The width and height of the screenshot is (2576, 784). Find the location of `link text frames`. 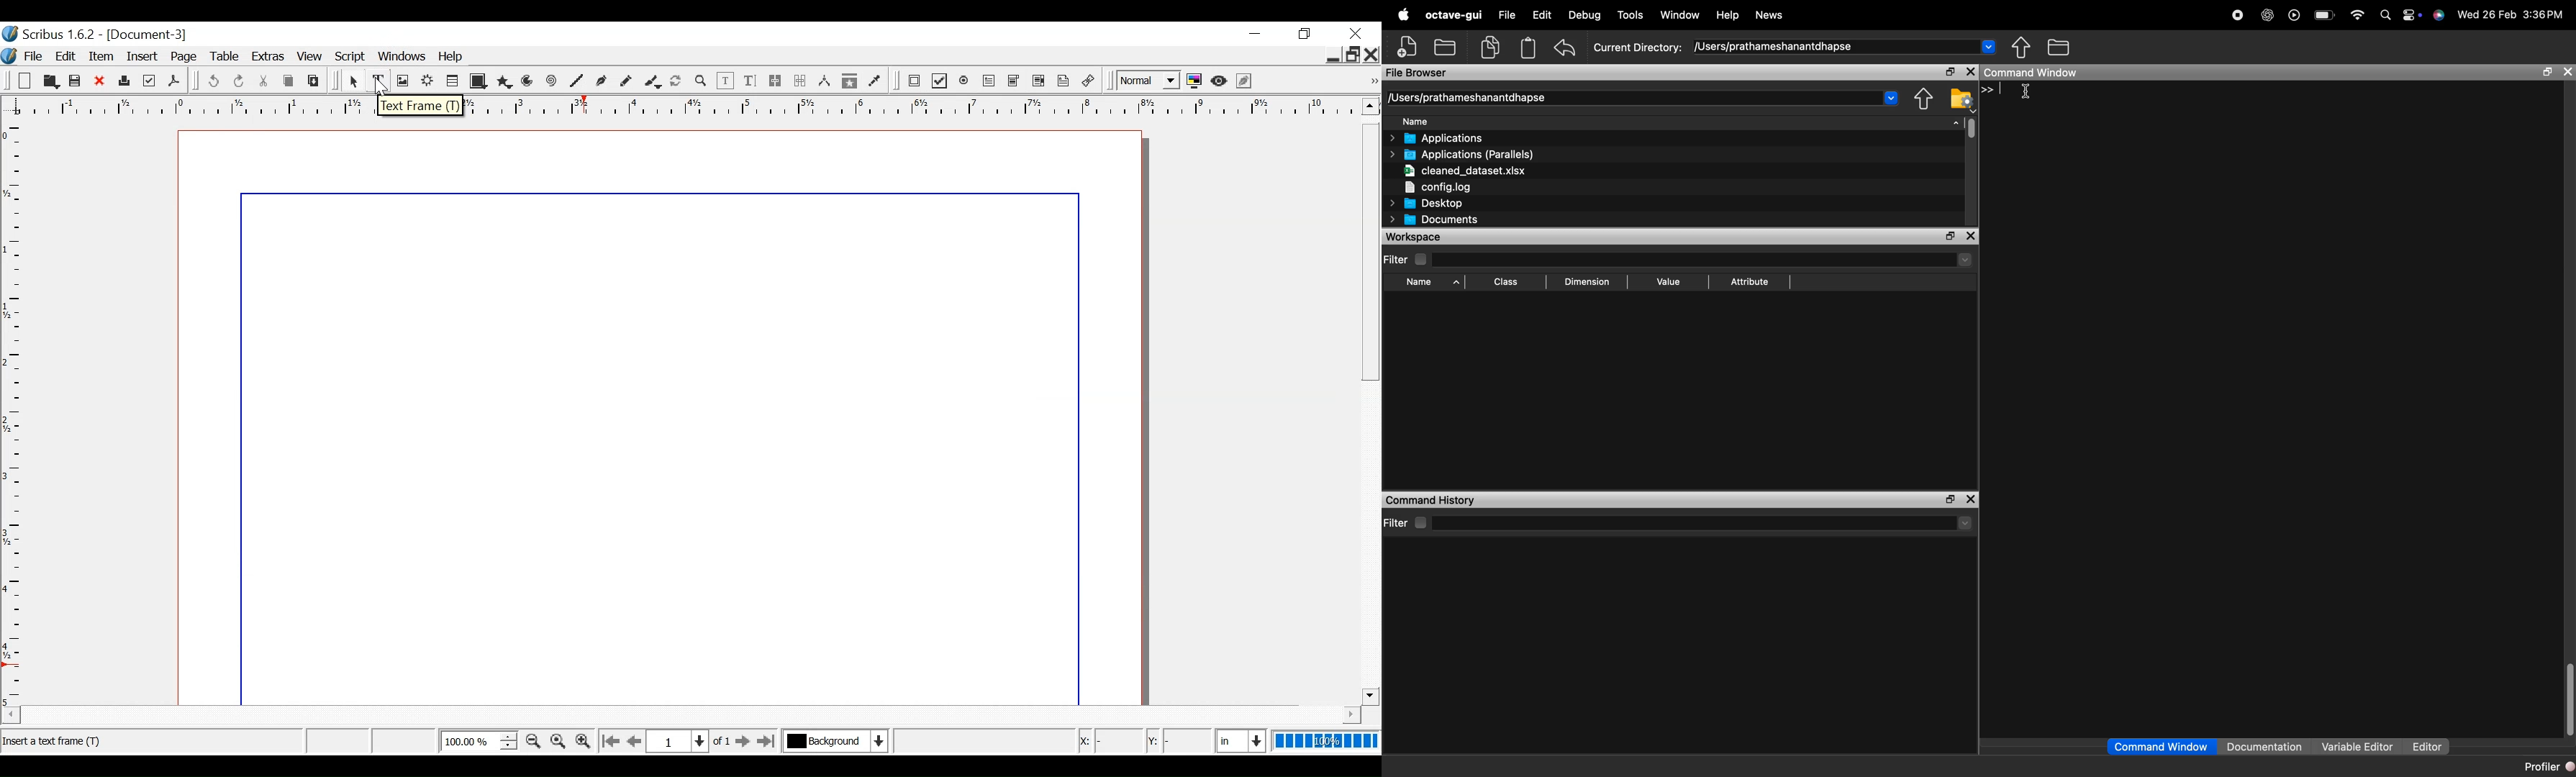

link text frames is located at coordinates (776, 81).